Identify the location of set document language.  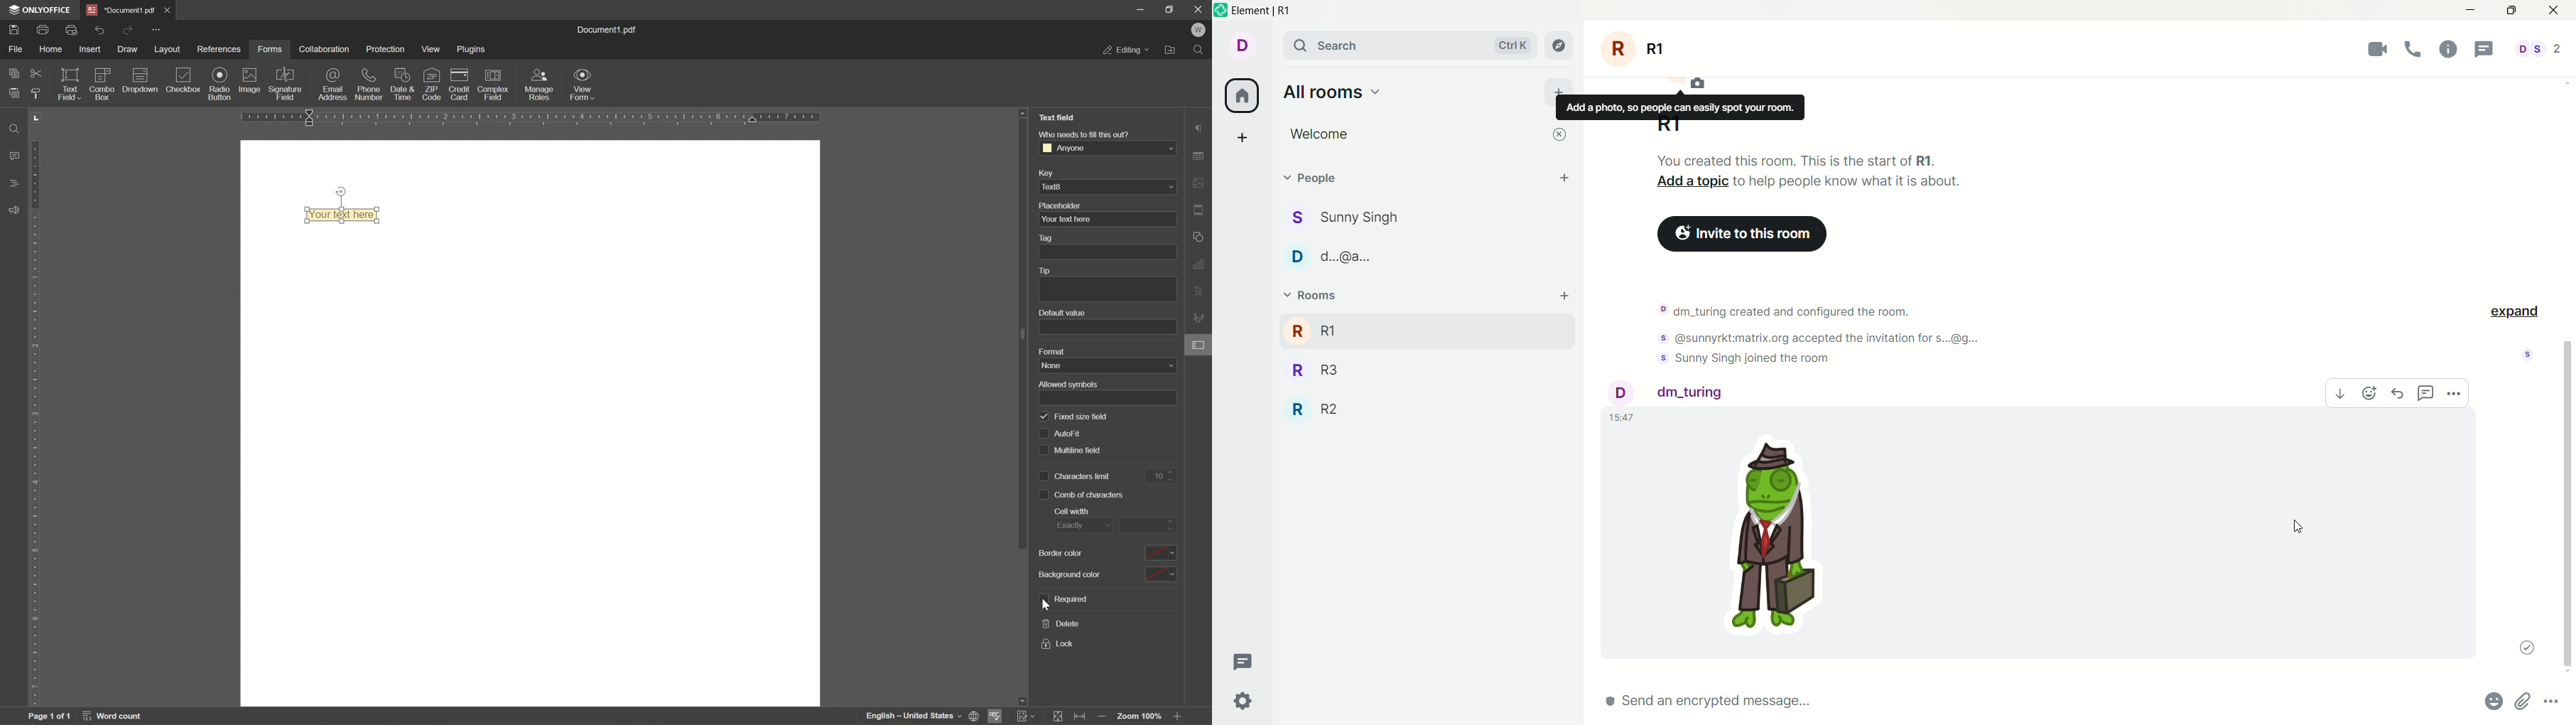
(974, 717).